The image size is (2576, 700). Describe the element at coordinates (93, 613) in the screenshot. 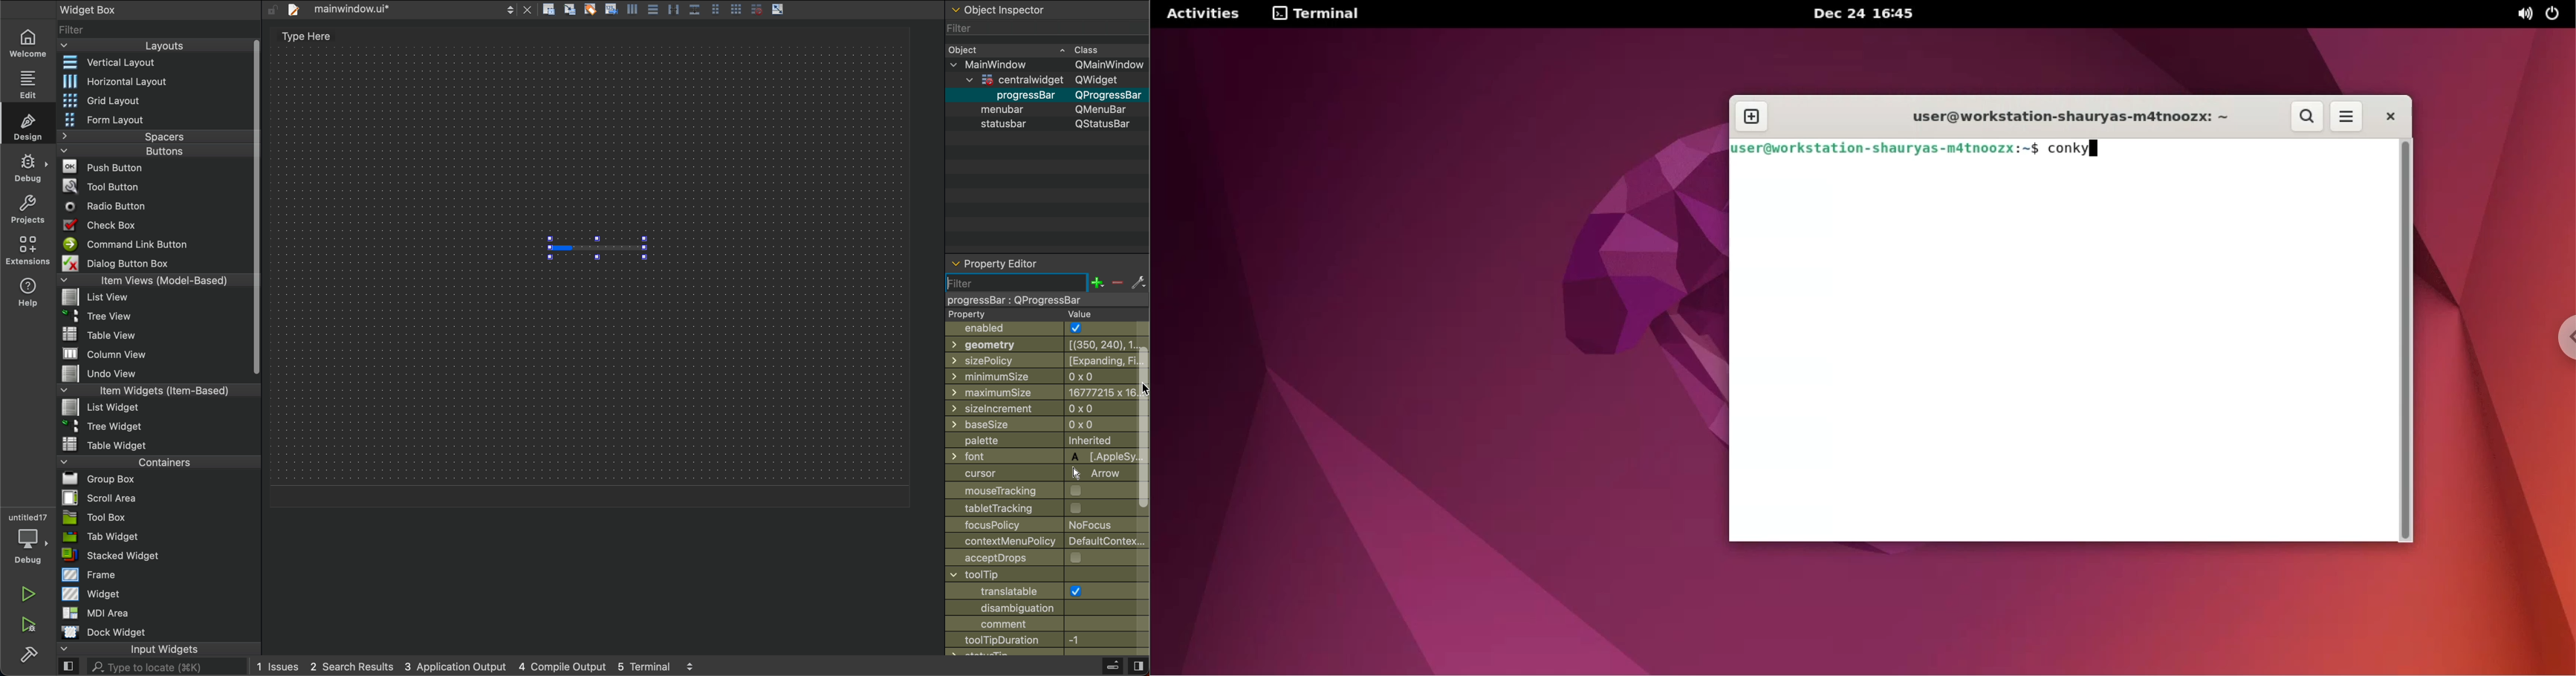

I see `MDI Area` at that location.